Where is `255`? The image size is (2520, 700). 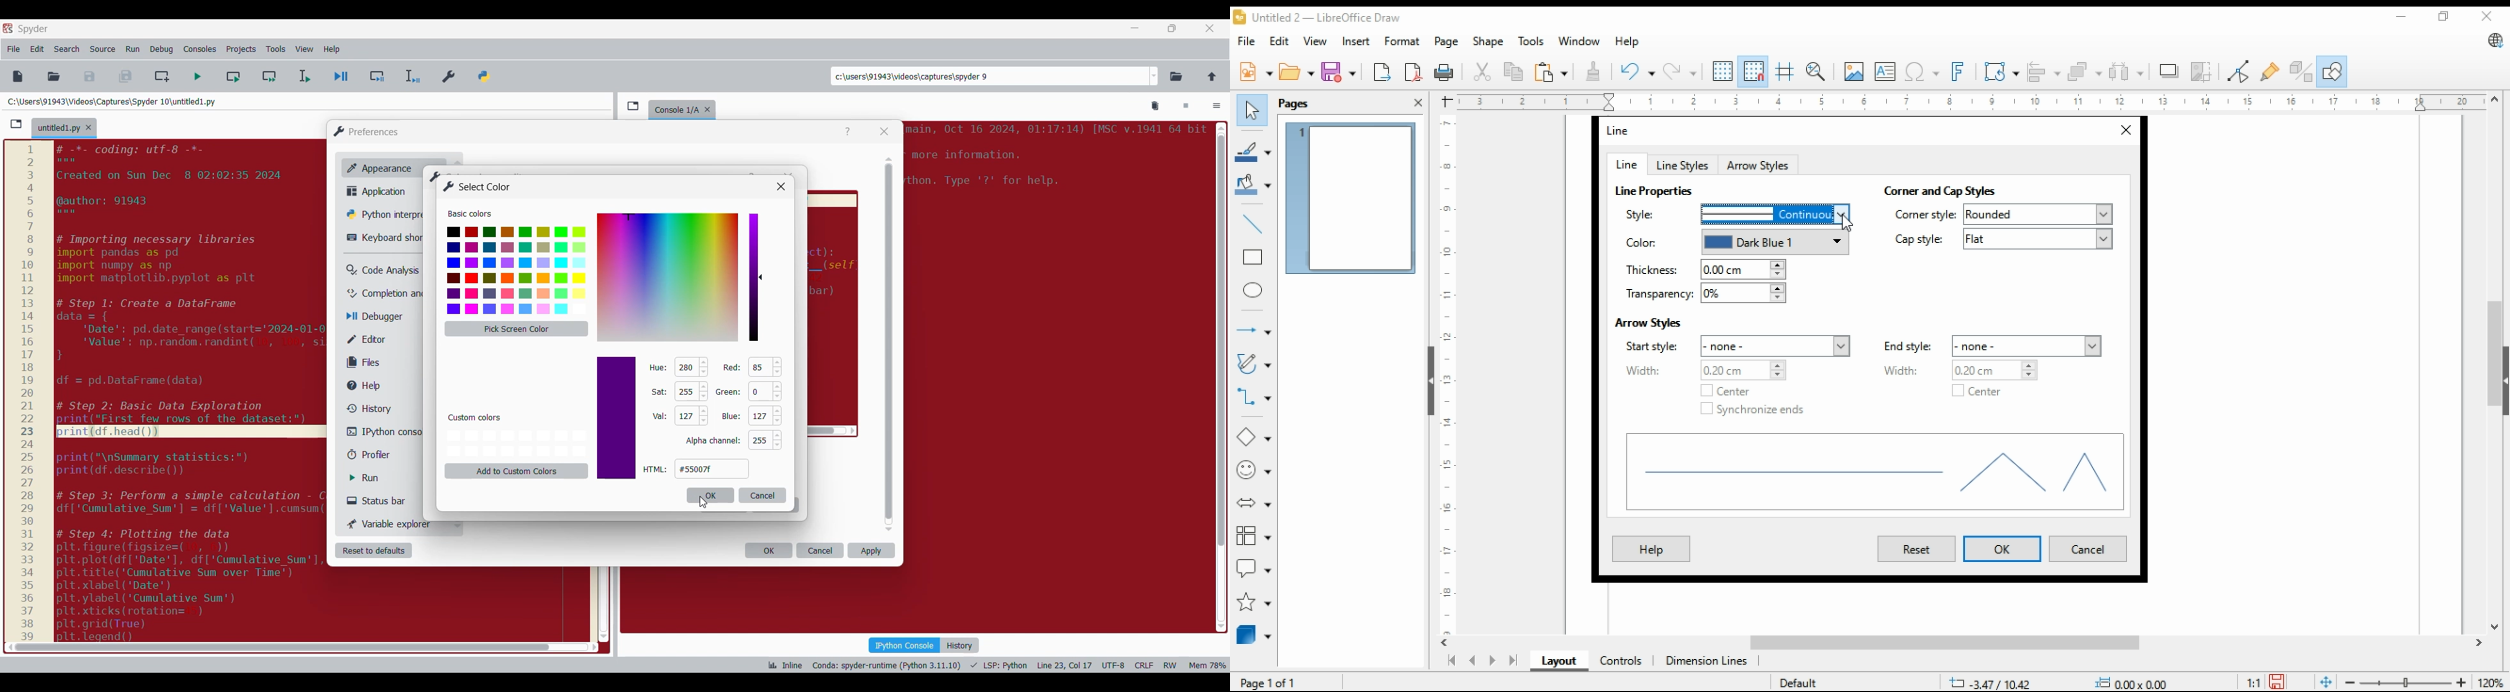
255 is located at coordinates (759, 441).